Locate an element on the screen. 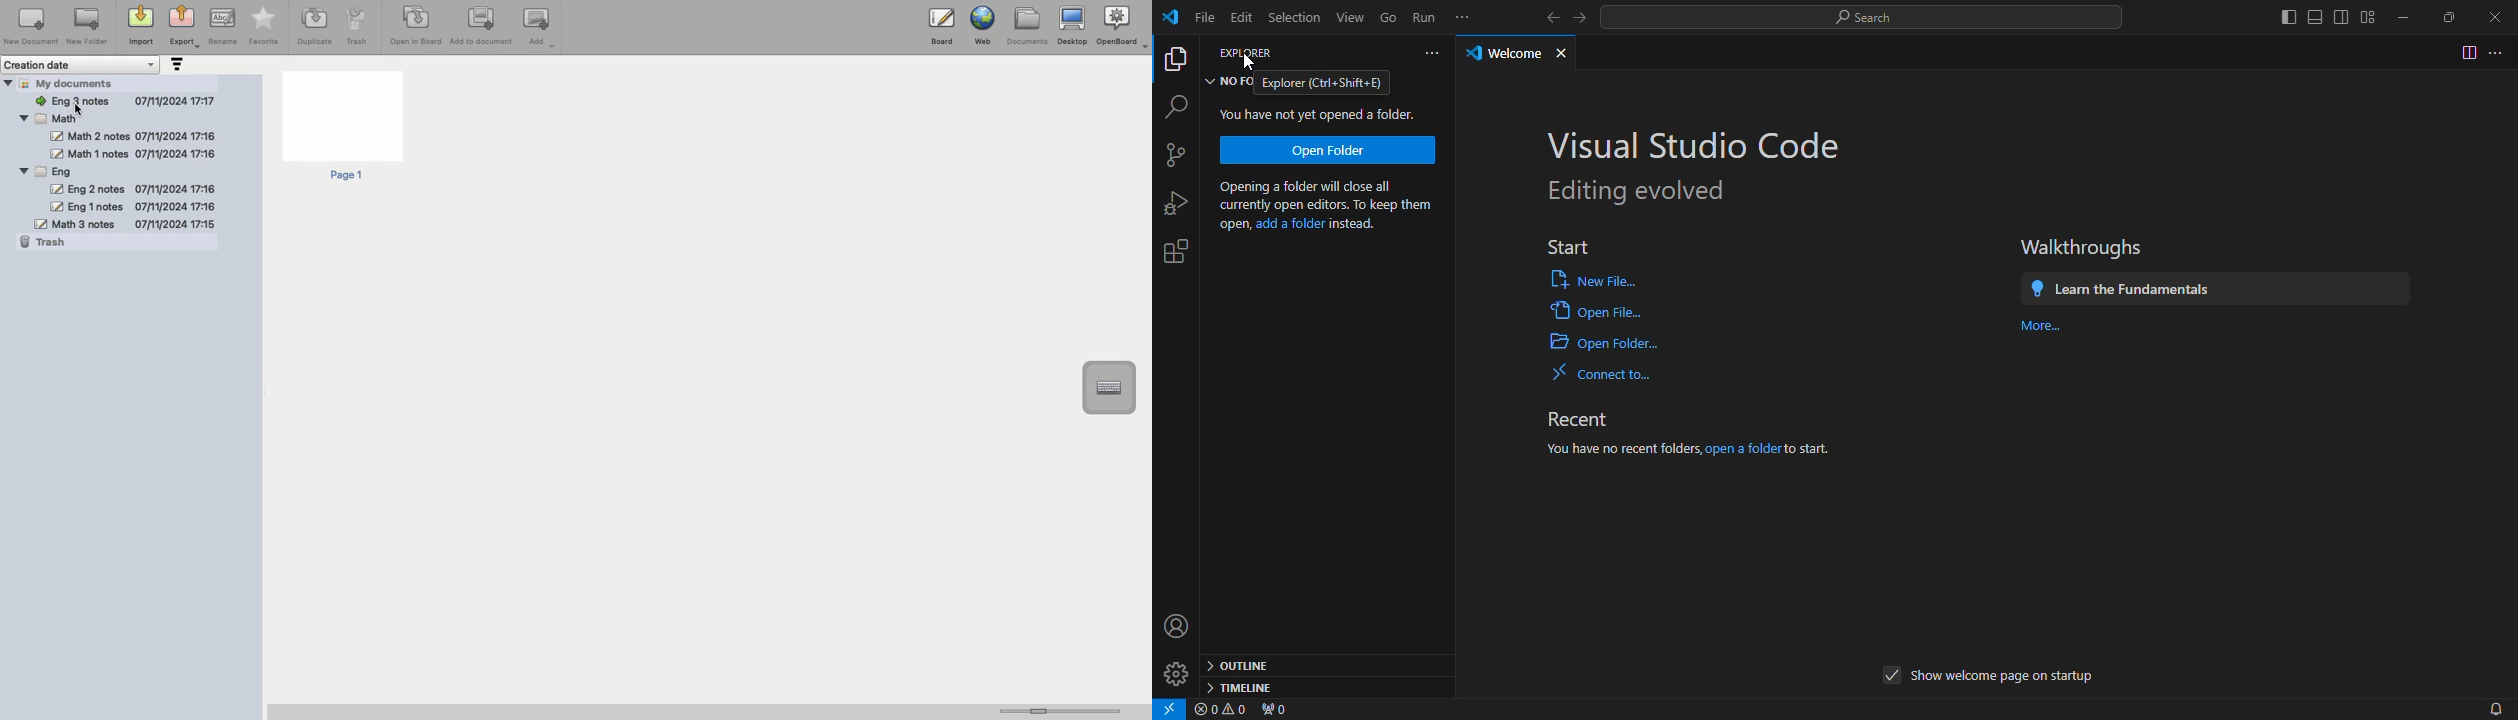 Image resolution: width=2520 pixels, height=728 pixels. Sort is located at coordinates (175, 66).